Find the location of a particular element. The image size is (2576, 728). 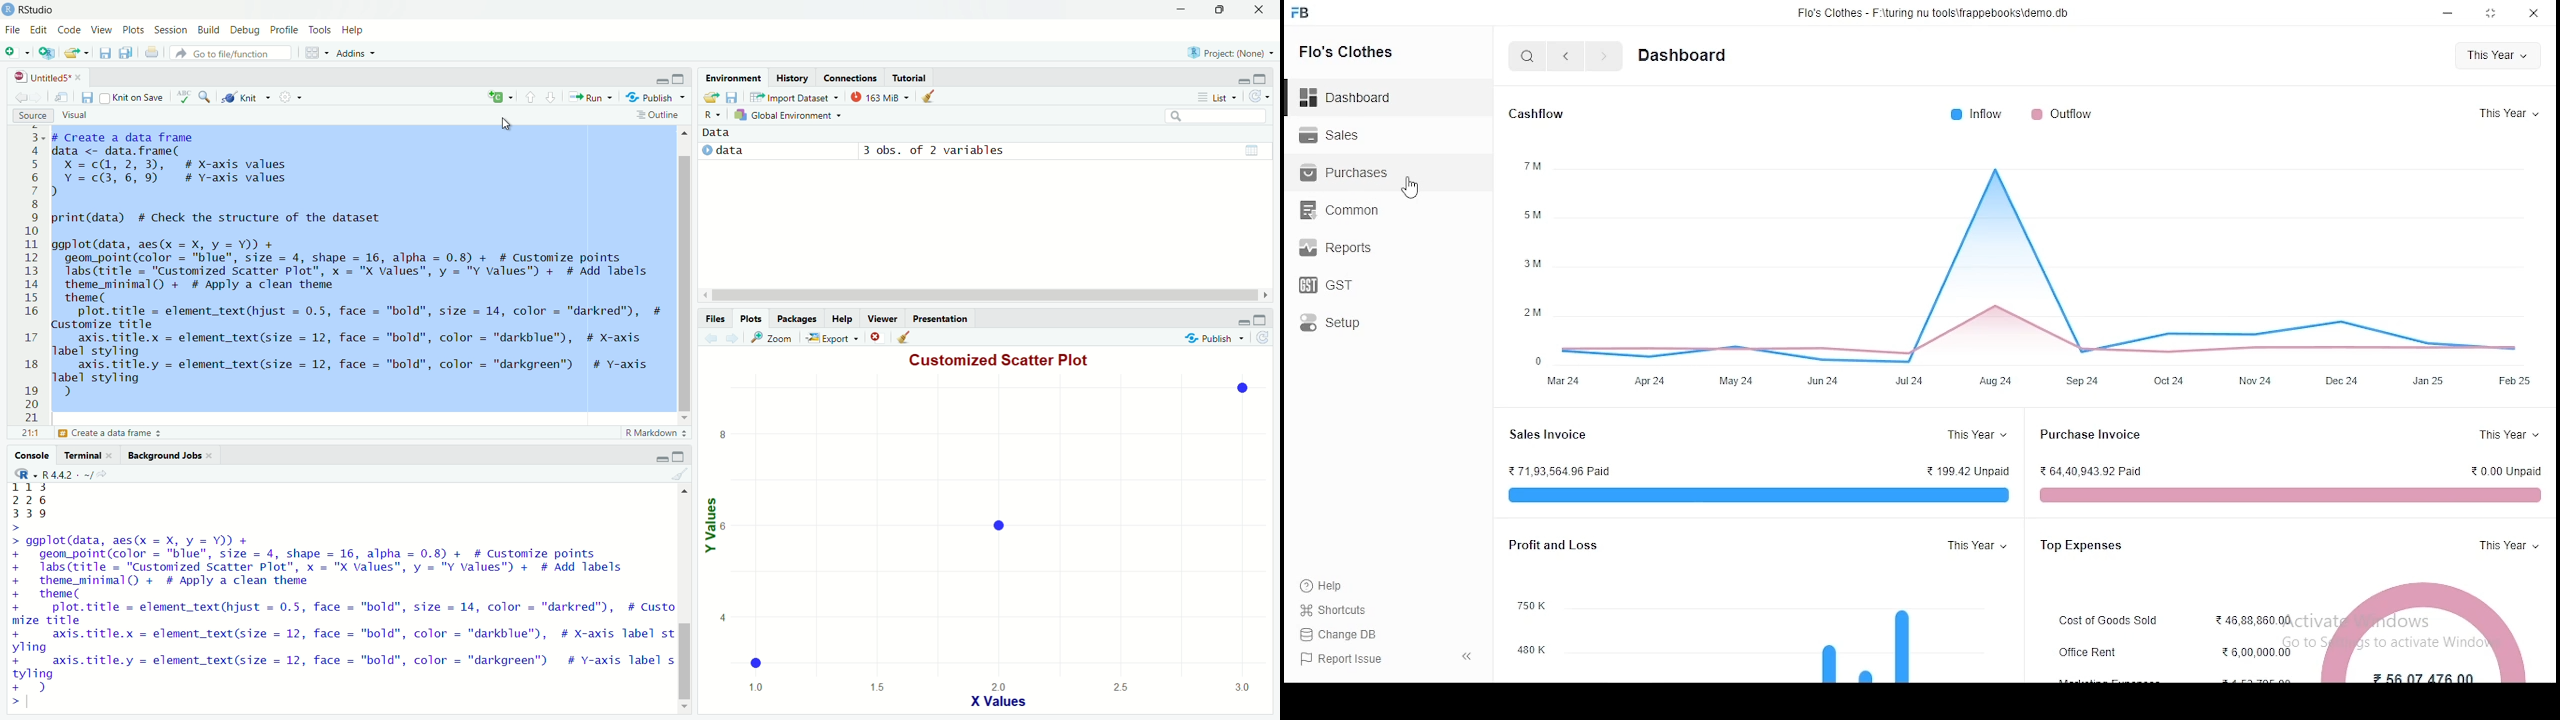

Export  is located at coordinates (828, 338).